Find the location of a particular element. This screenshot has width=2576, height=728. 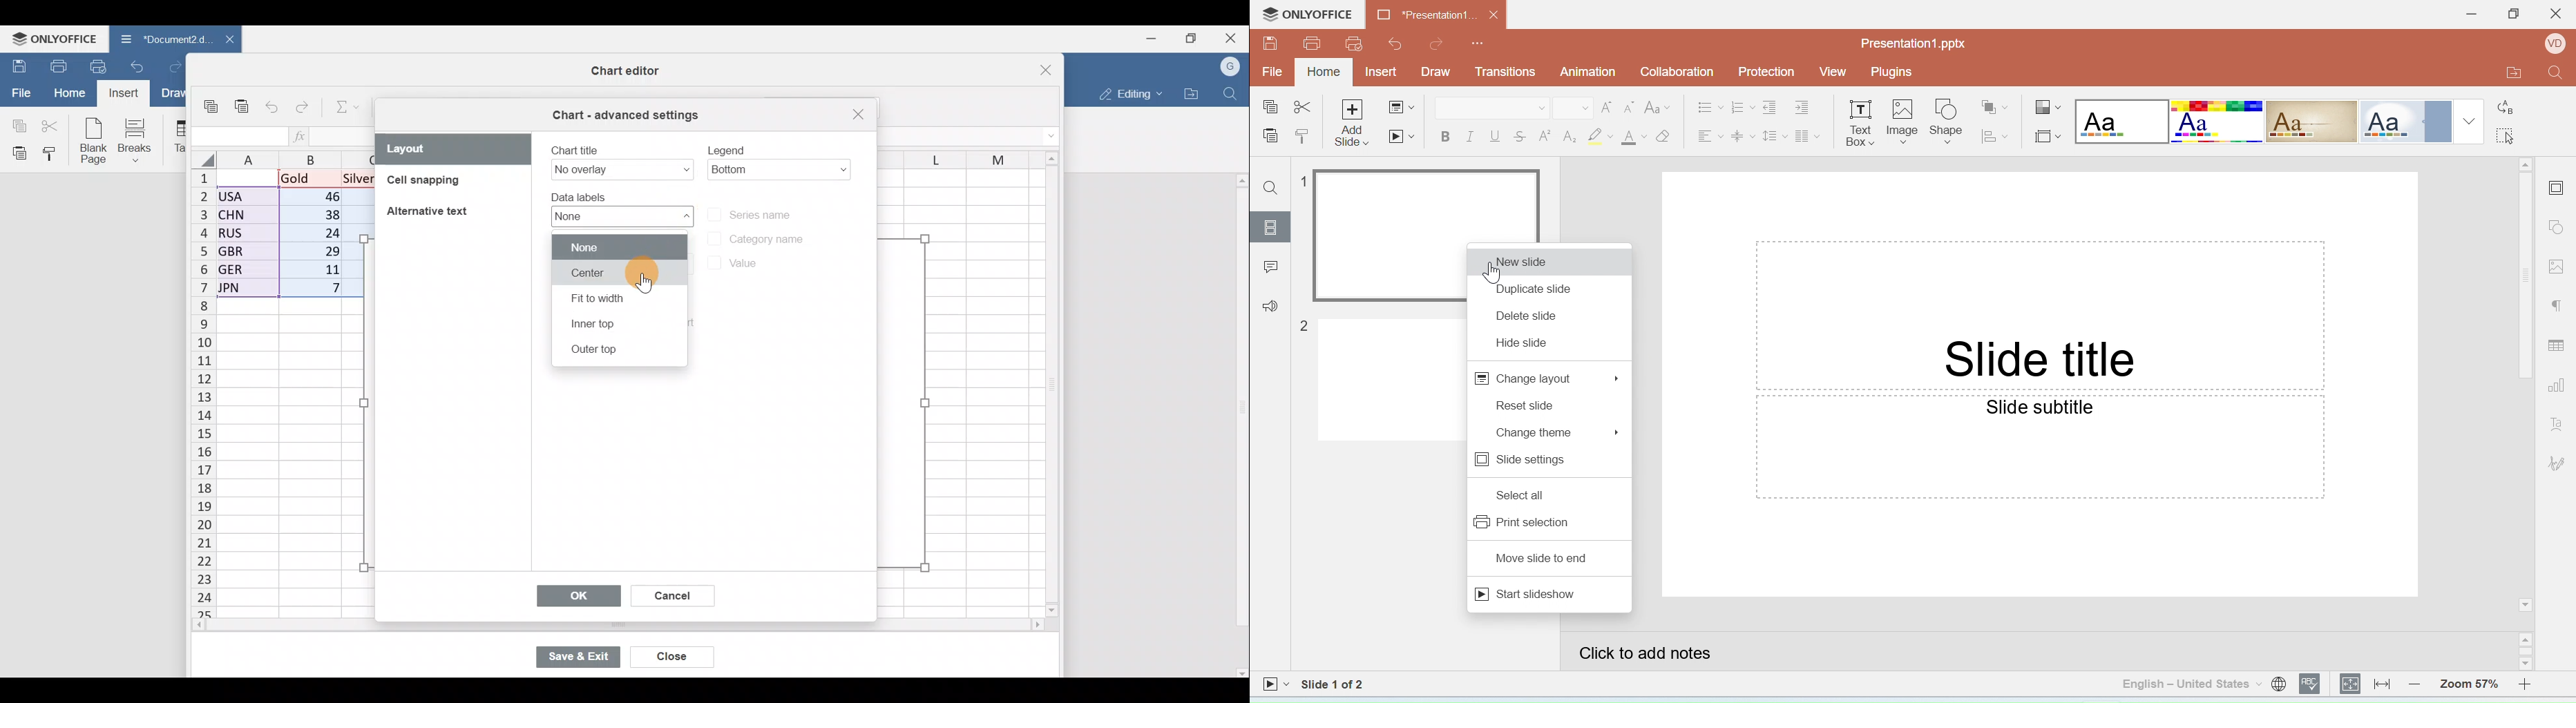

Redo is located at coordinates (175, 68).